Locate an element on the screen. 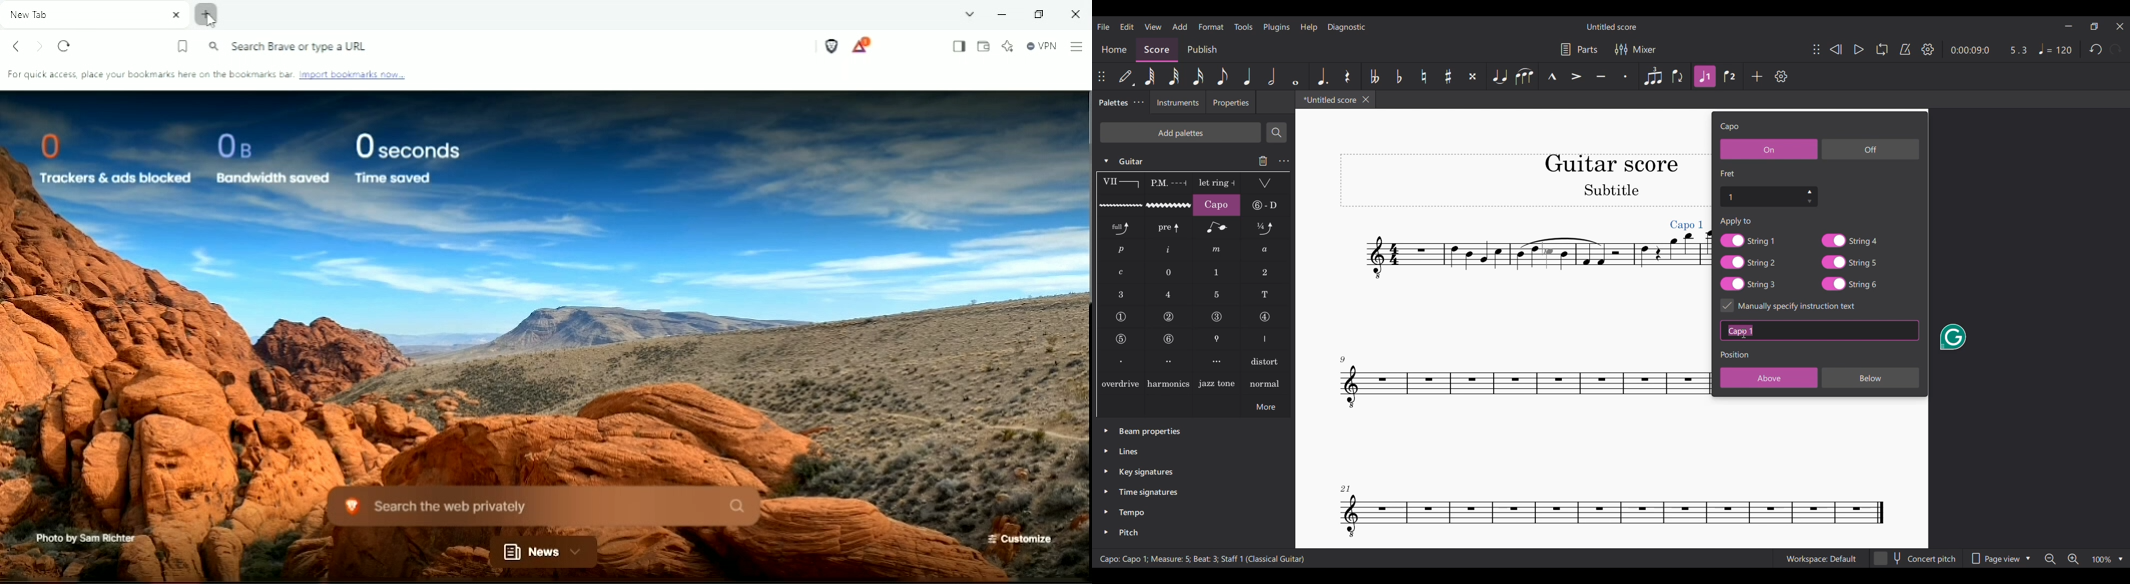  Reload this page is located at coordinates (64, 45).